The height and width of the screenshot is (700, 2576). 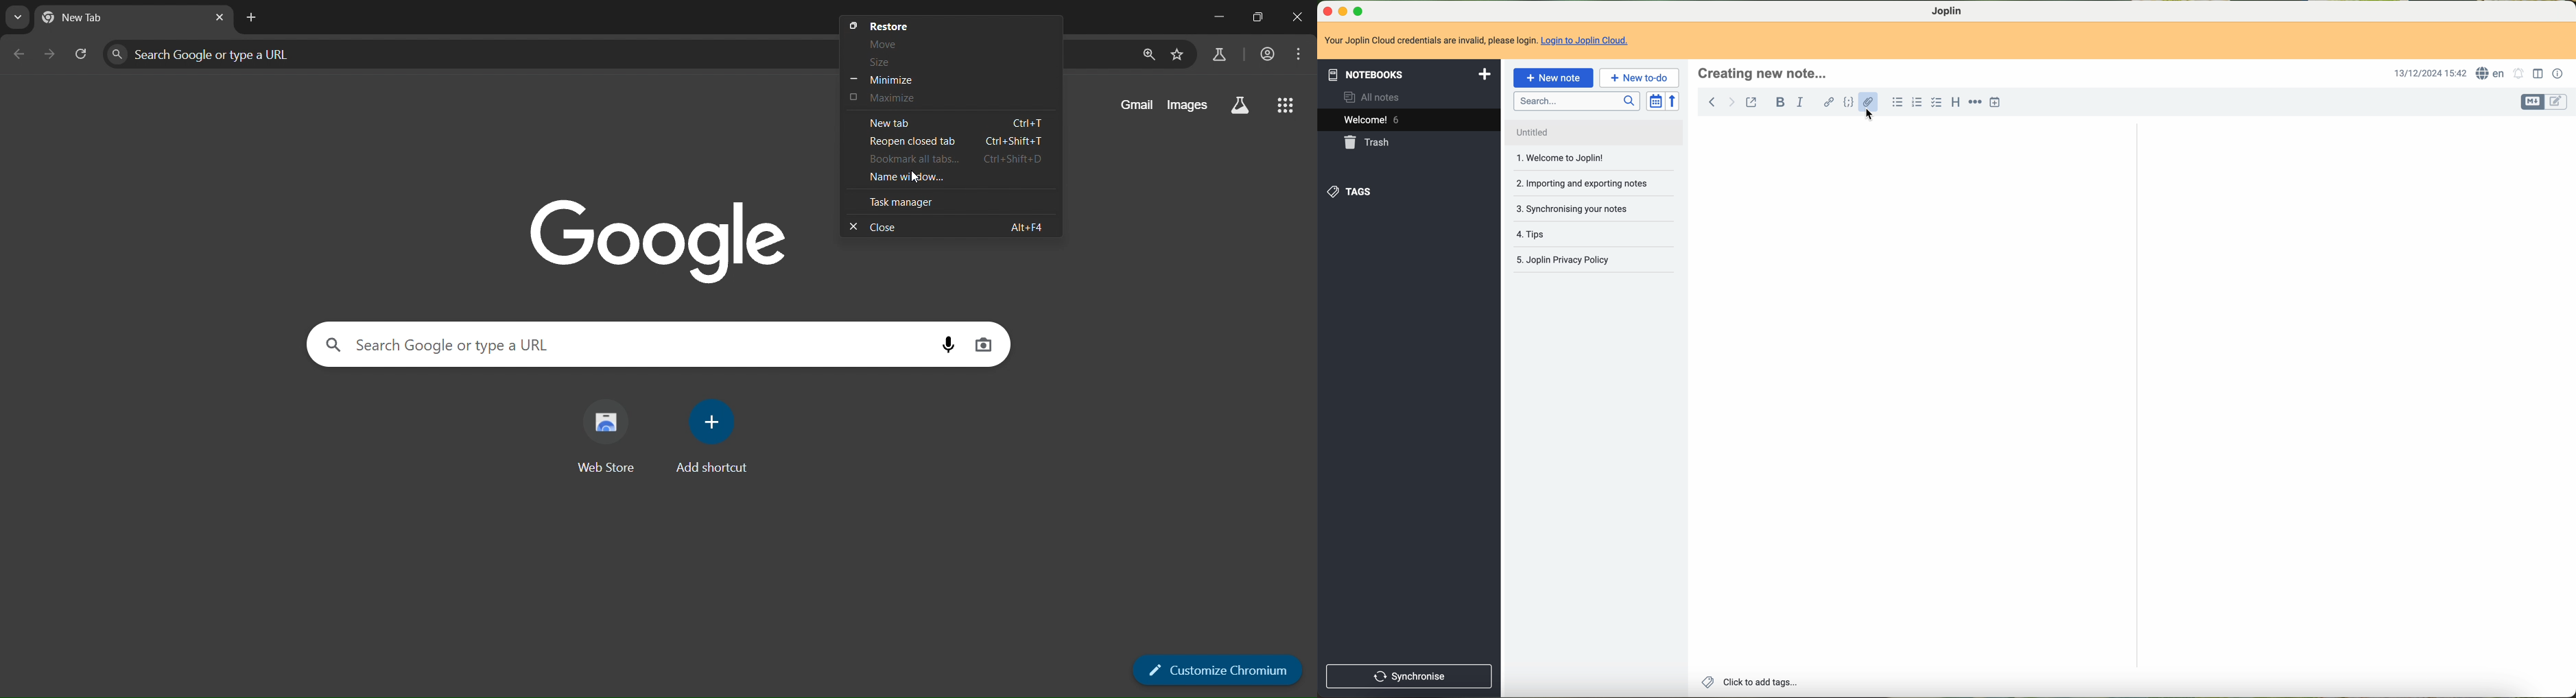 I want to click on horizontal rule, so click(x=1975, y=103).